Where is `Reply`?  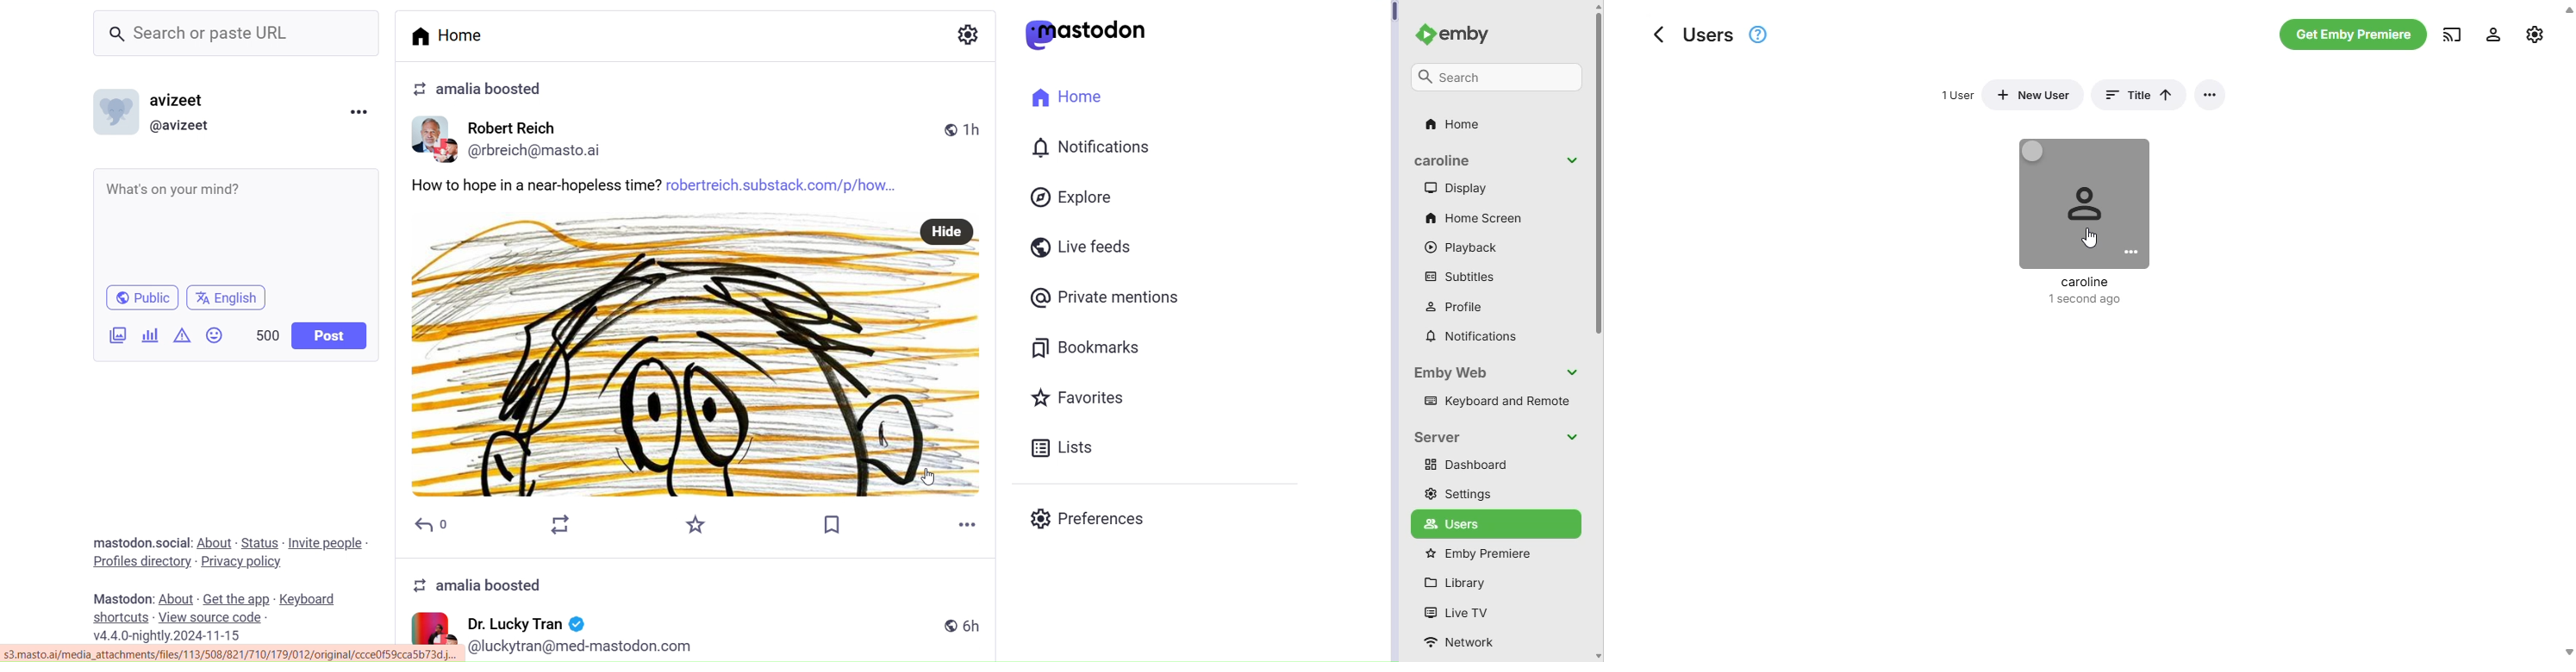
Reply is located at coordinates (437, 526).